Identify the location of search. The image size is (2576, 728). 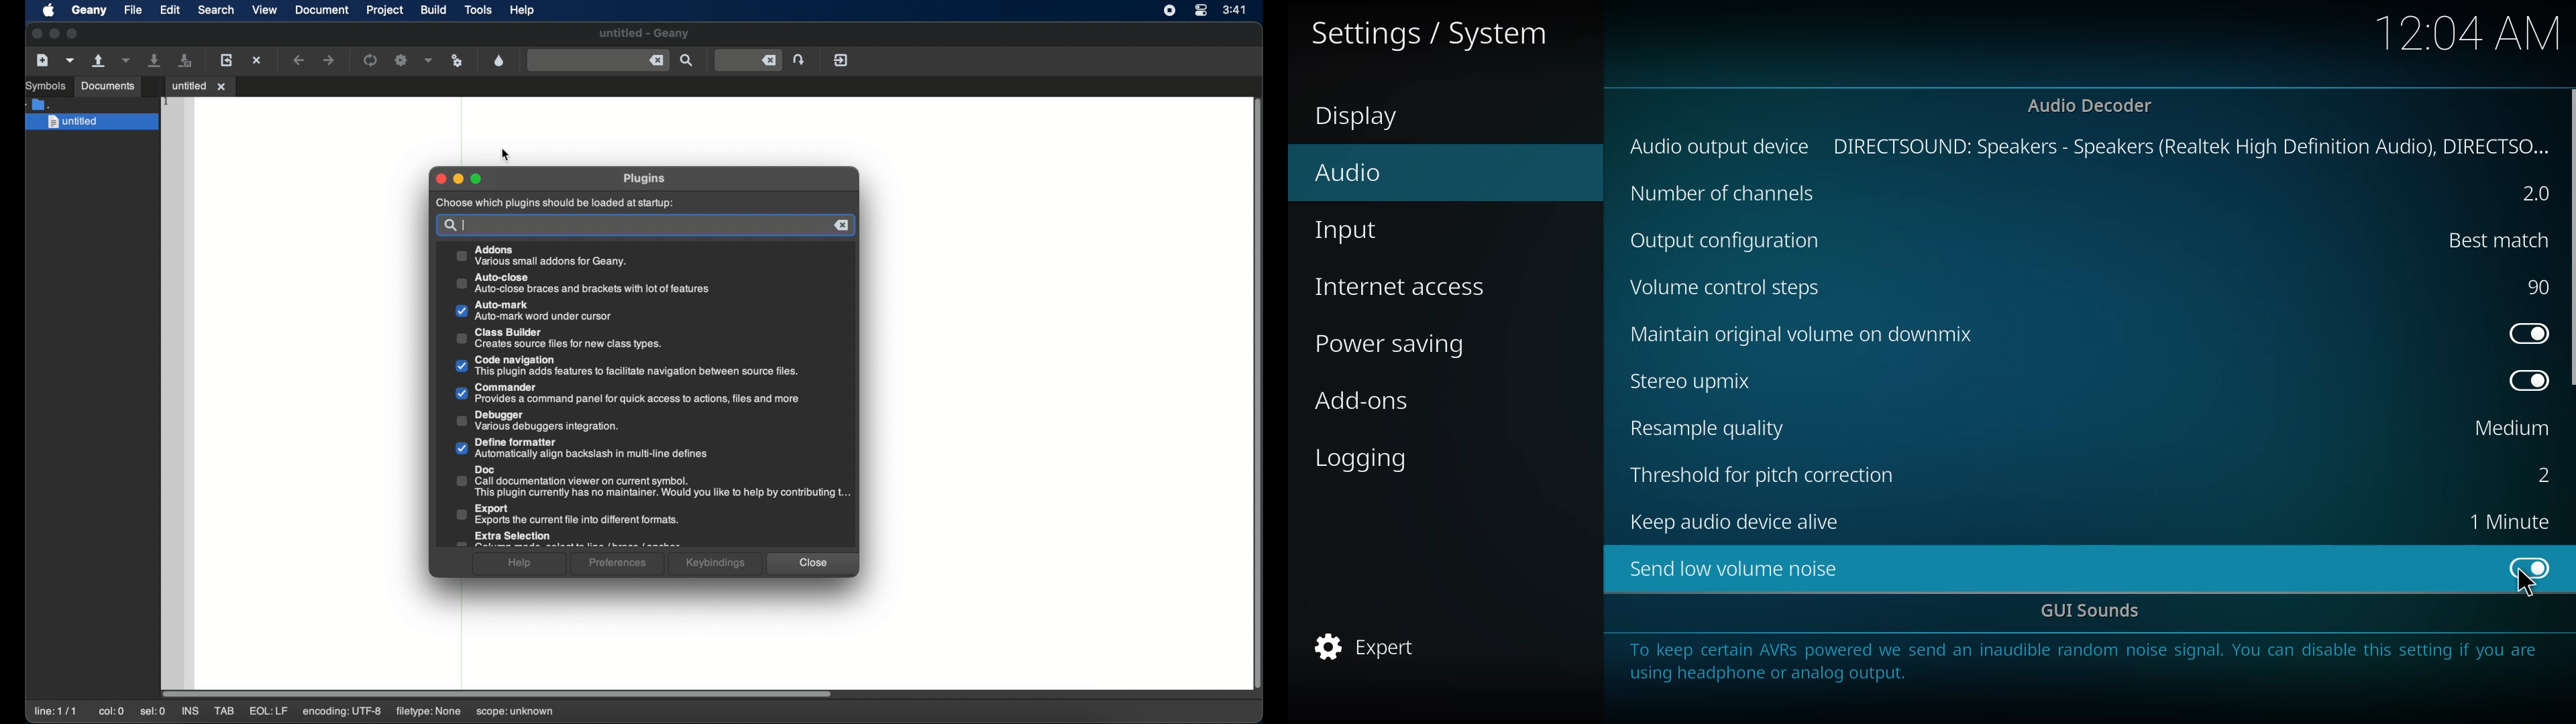
(453, 225).